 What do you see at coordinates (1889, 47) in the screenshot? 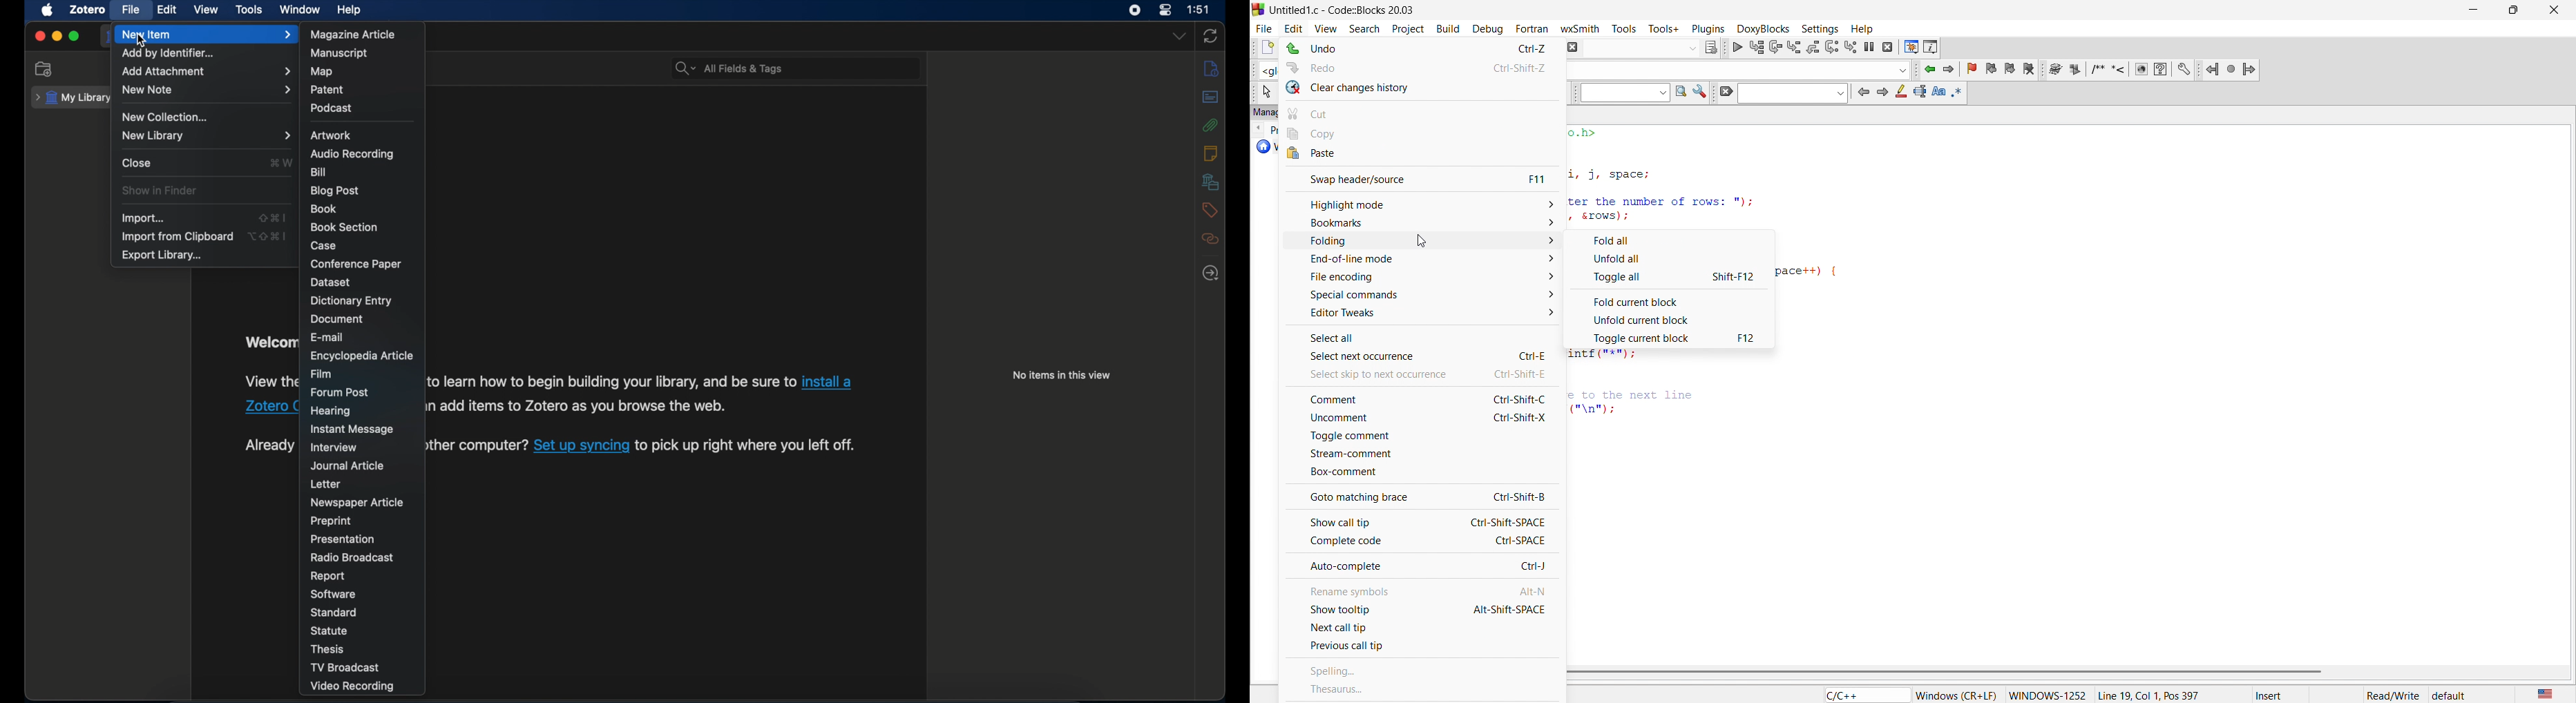
I see `stop debugging` at bounding box center [1889, 47].